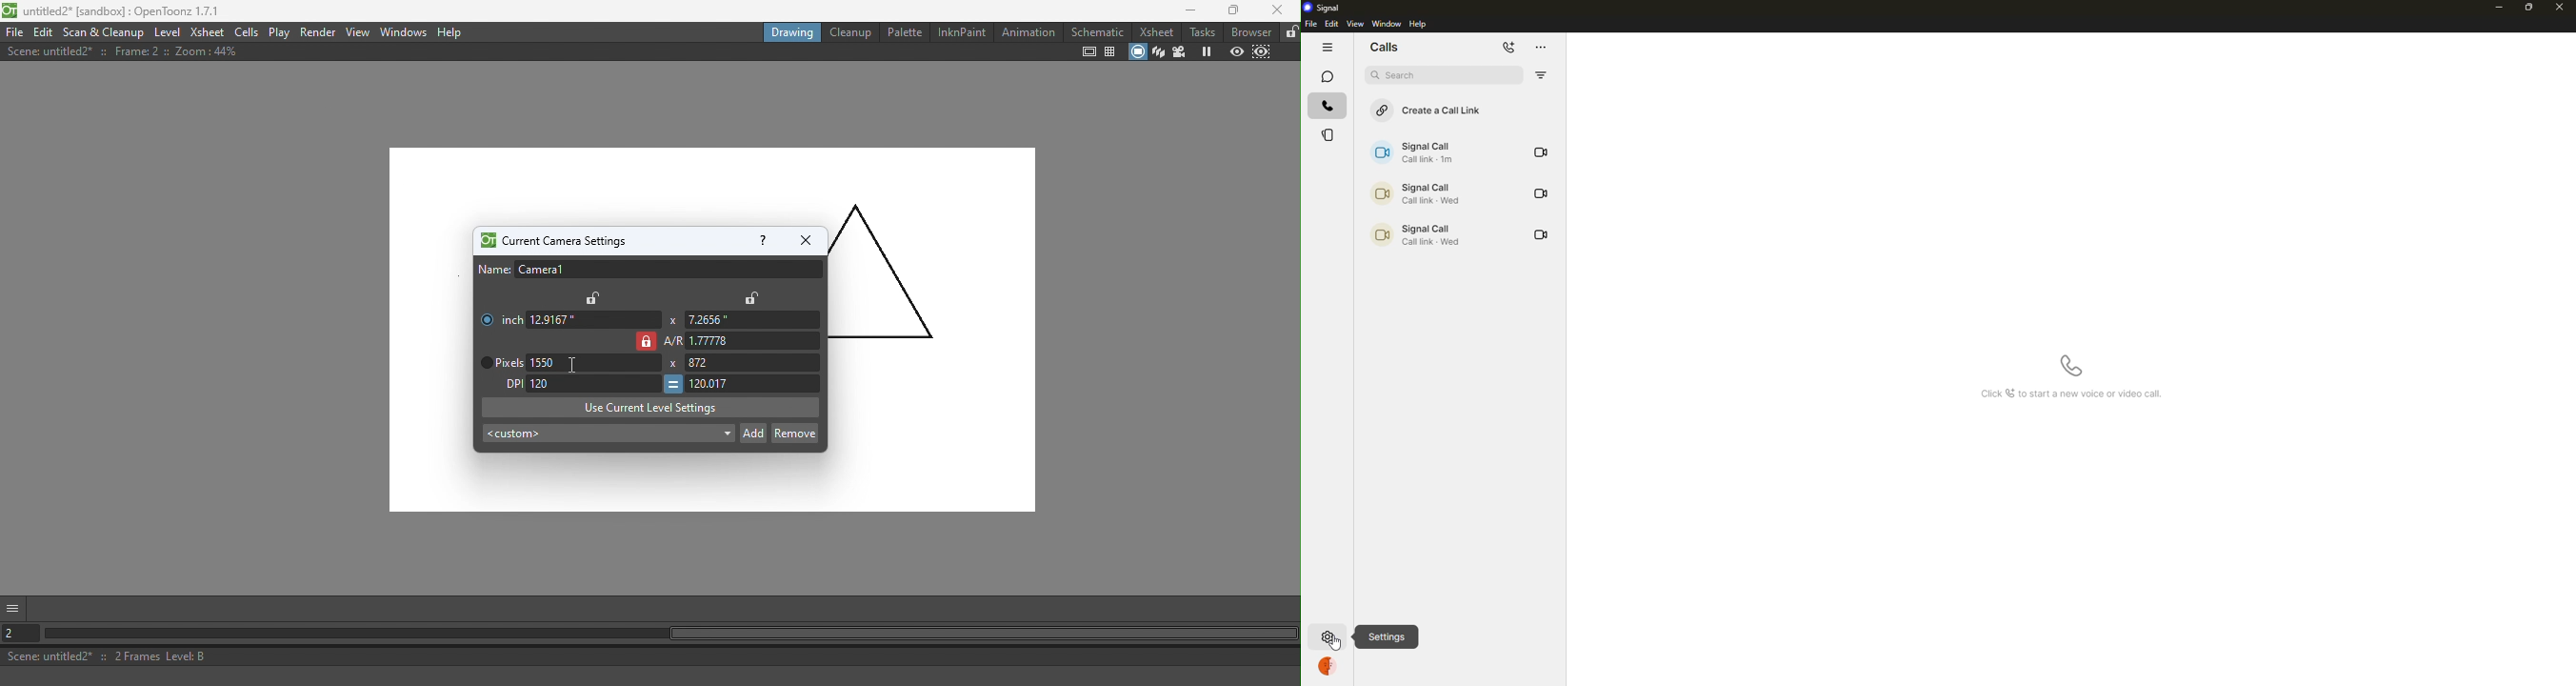 The image size is (2576, 700). What do you see at coordinates (1428, 110) in the screenshot?
I see `create a call link` at bounding box center [1428, 110].